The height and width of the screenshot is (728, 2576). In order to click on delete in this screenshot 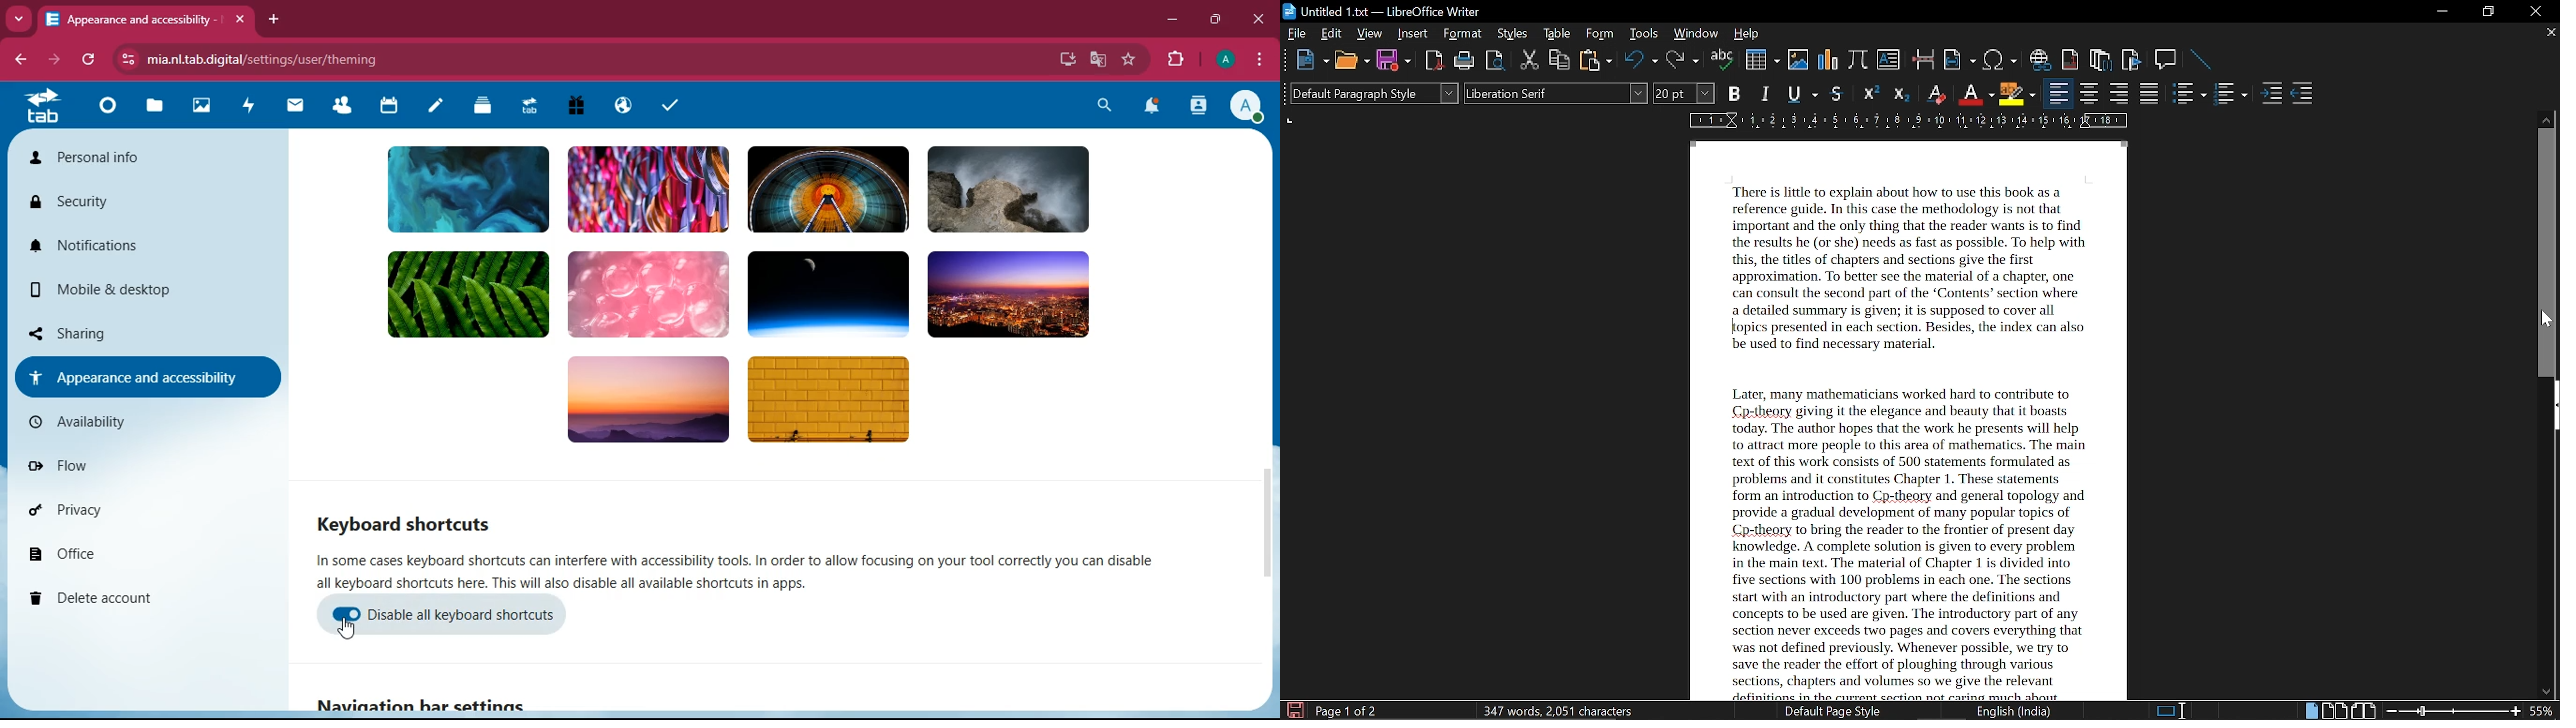, I will do `click(151, 601)`.